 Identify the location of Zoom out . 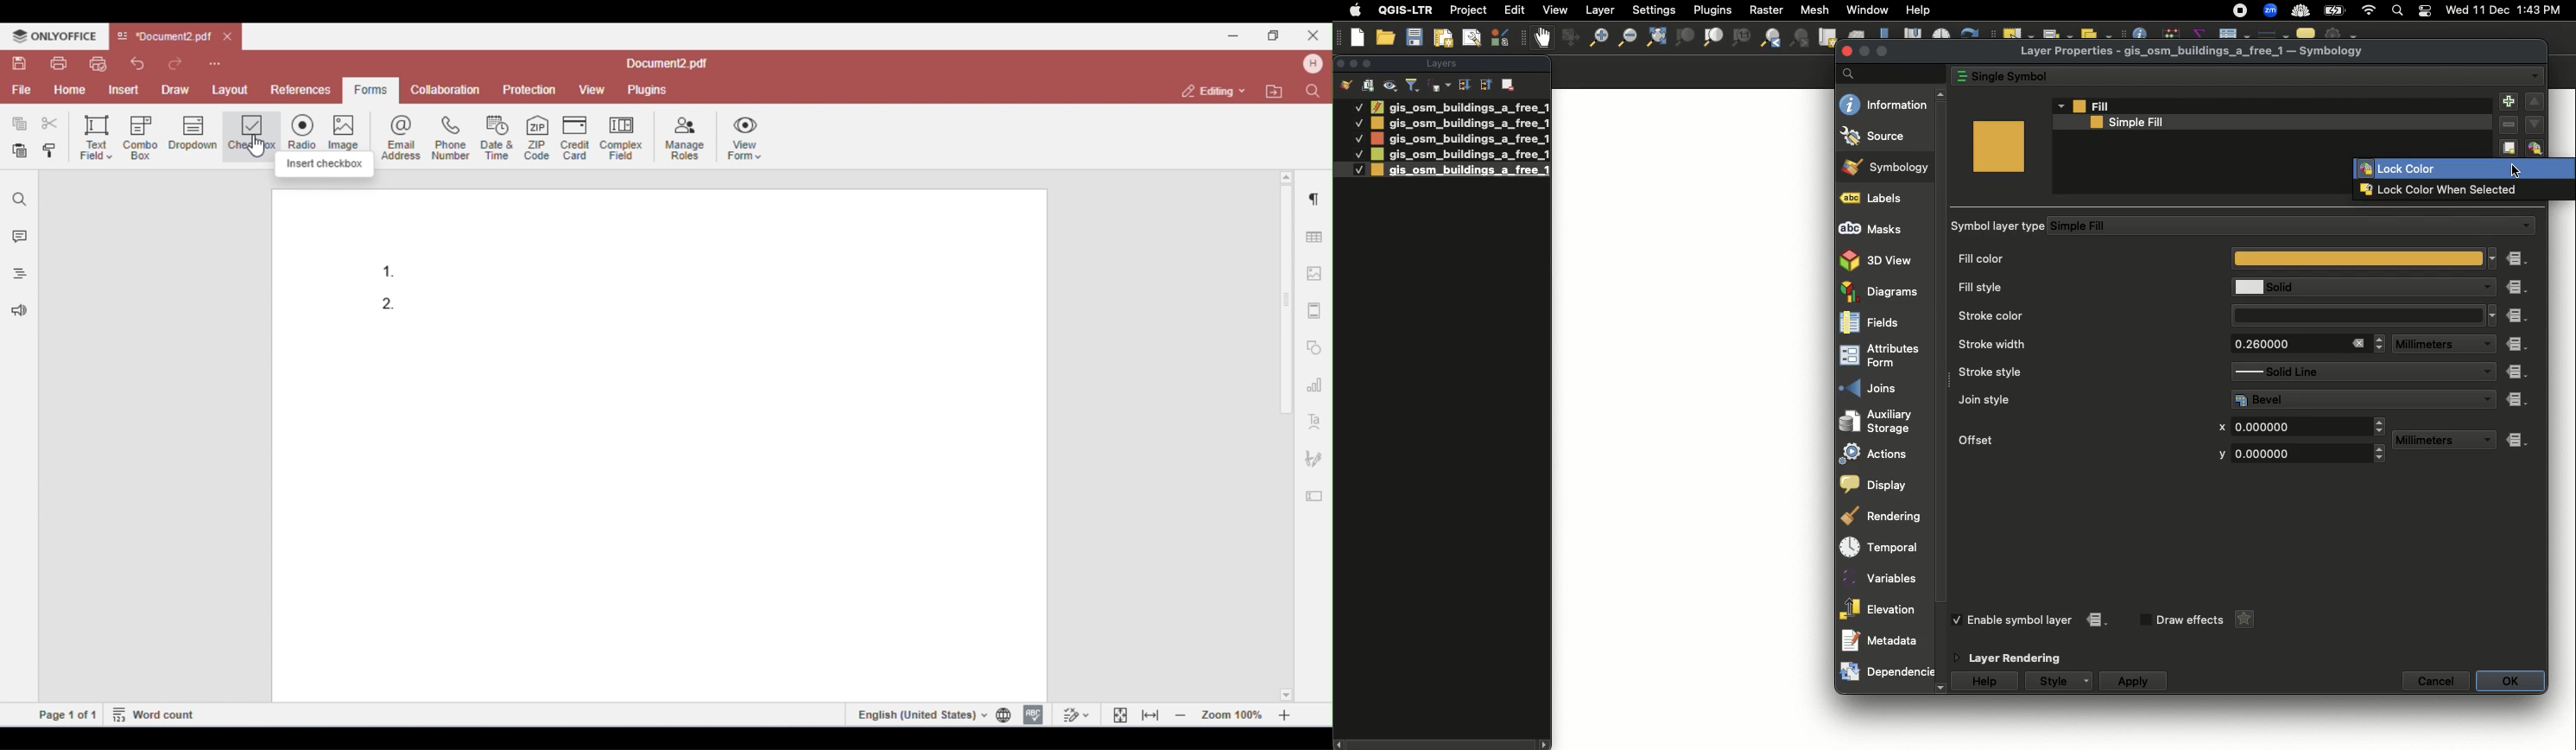
(1625, 37).